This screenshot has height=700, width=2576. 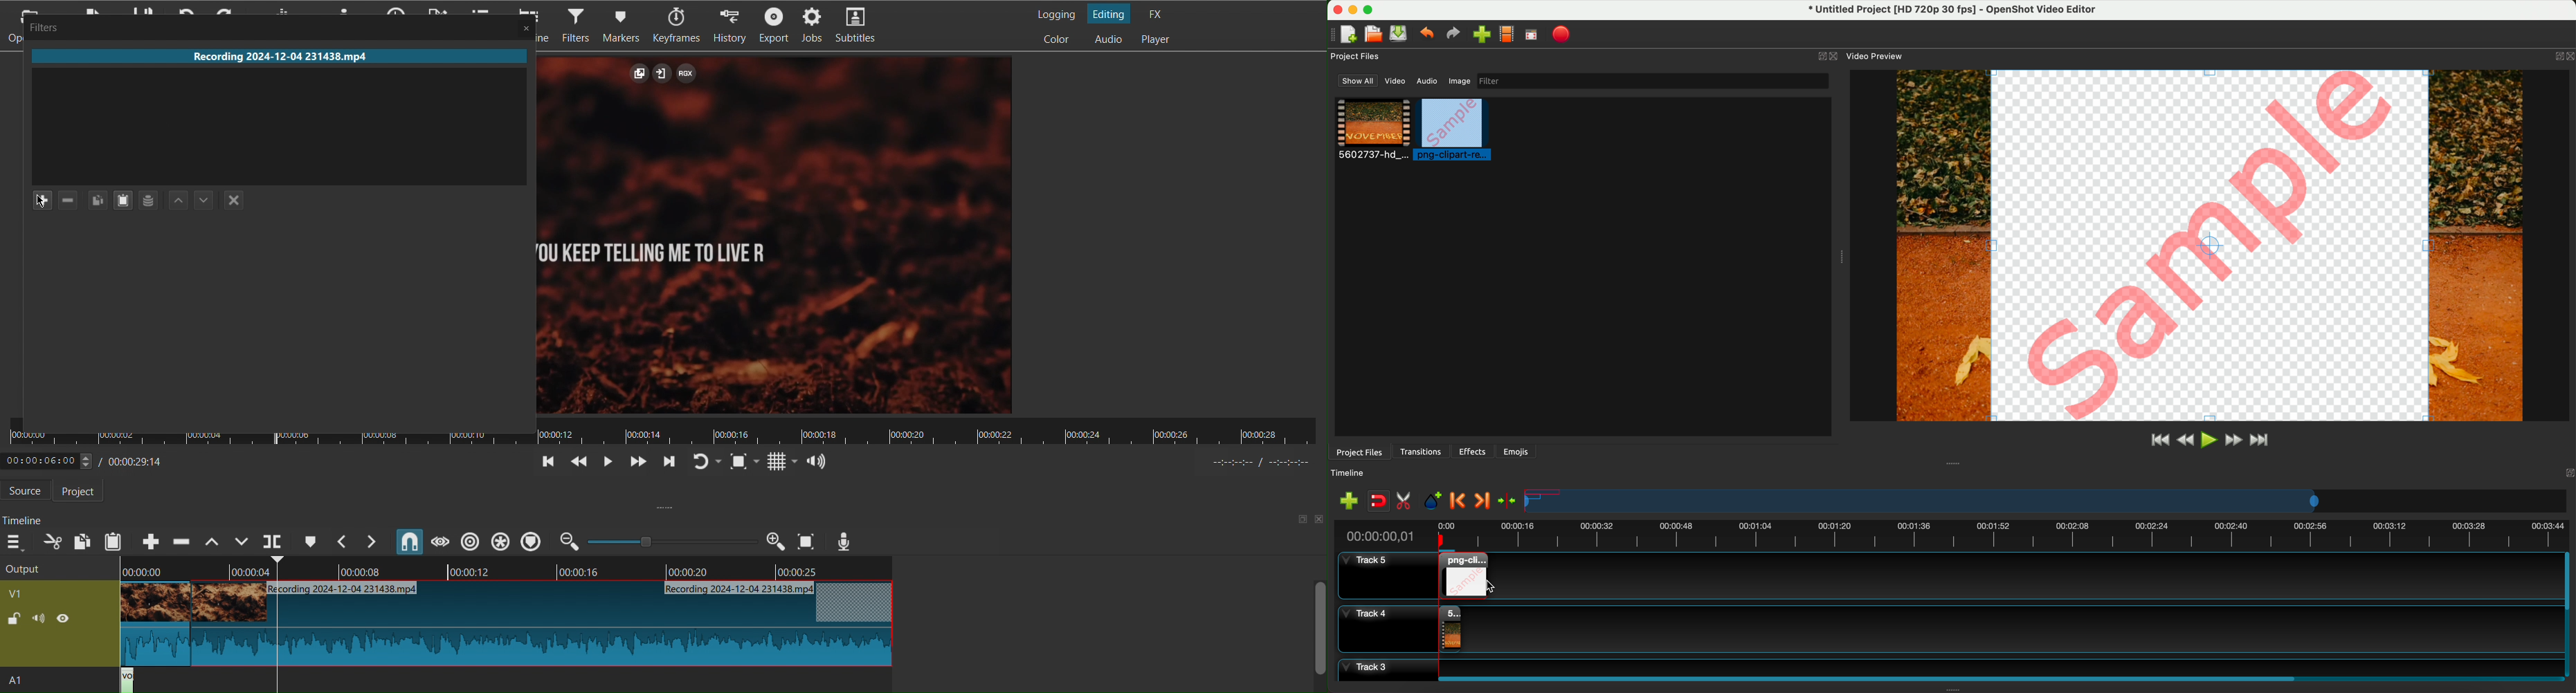 I want to click on scroll bar, so click(x=2568, y=614).